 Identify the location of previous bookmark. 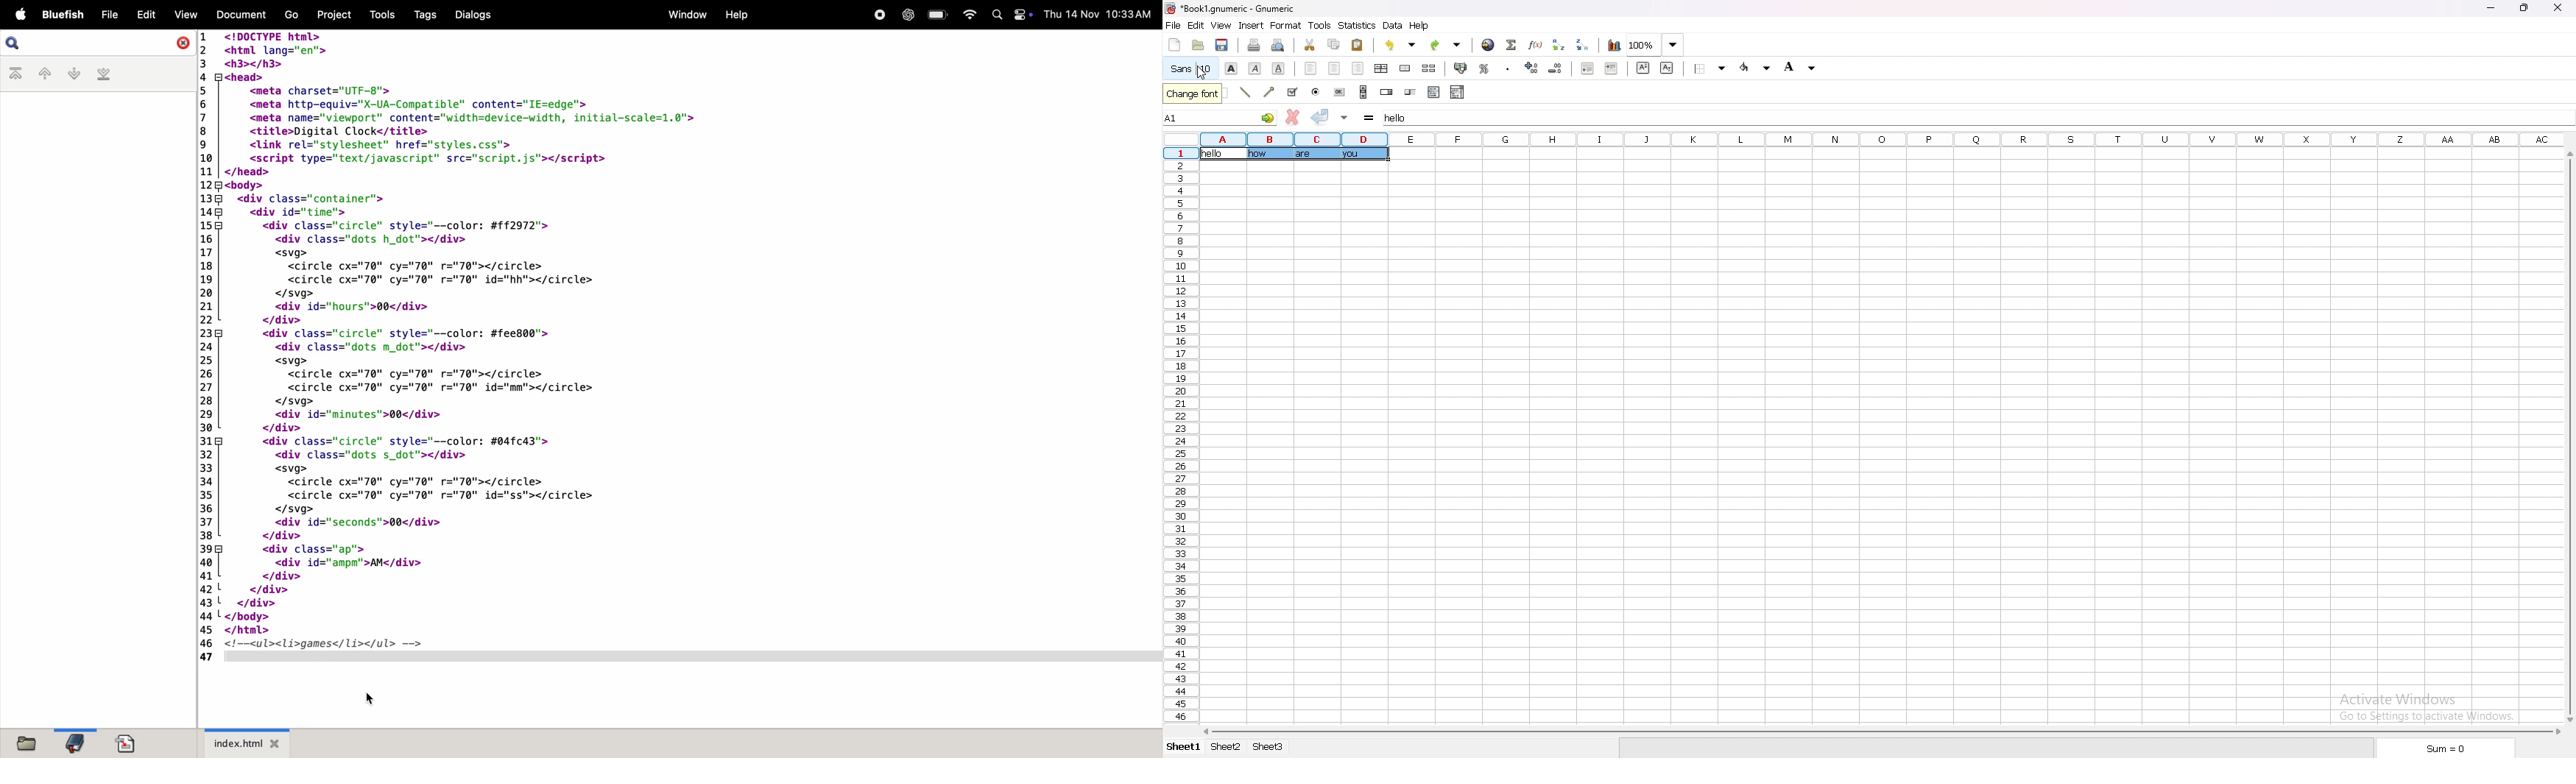
(42, 73).